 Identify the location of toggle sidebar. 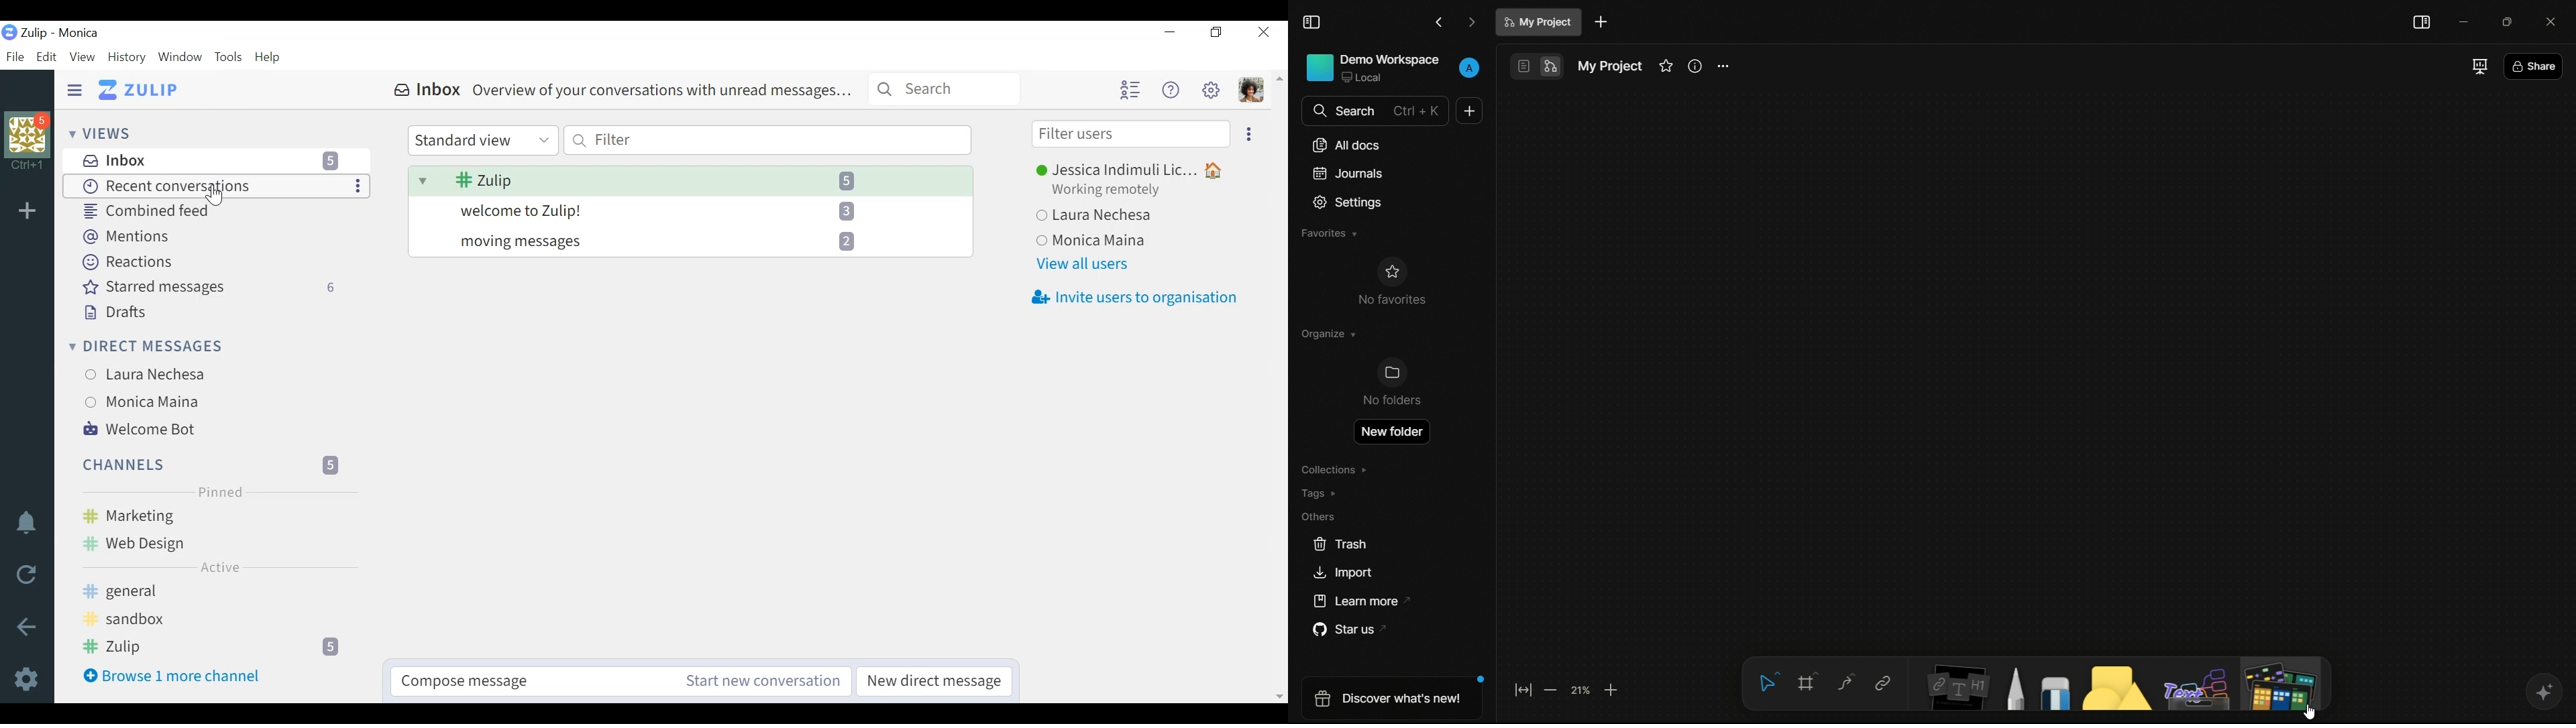
(2422, 23).